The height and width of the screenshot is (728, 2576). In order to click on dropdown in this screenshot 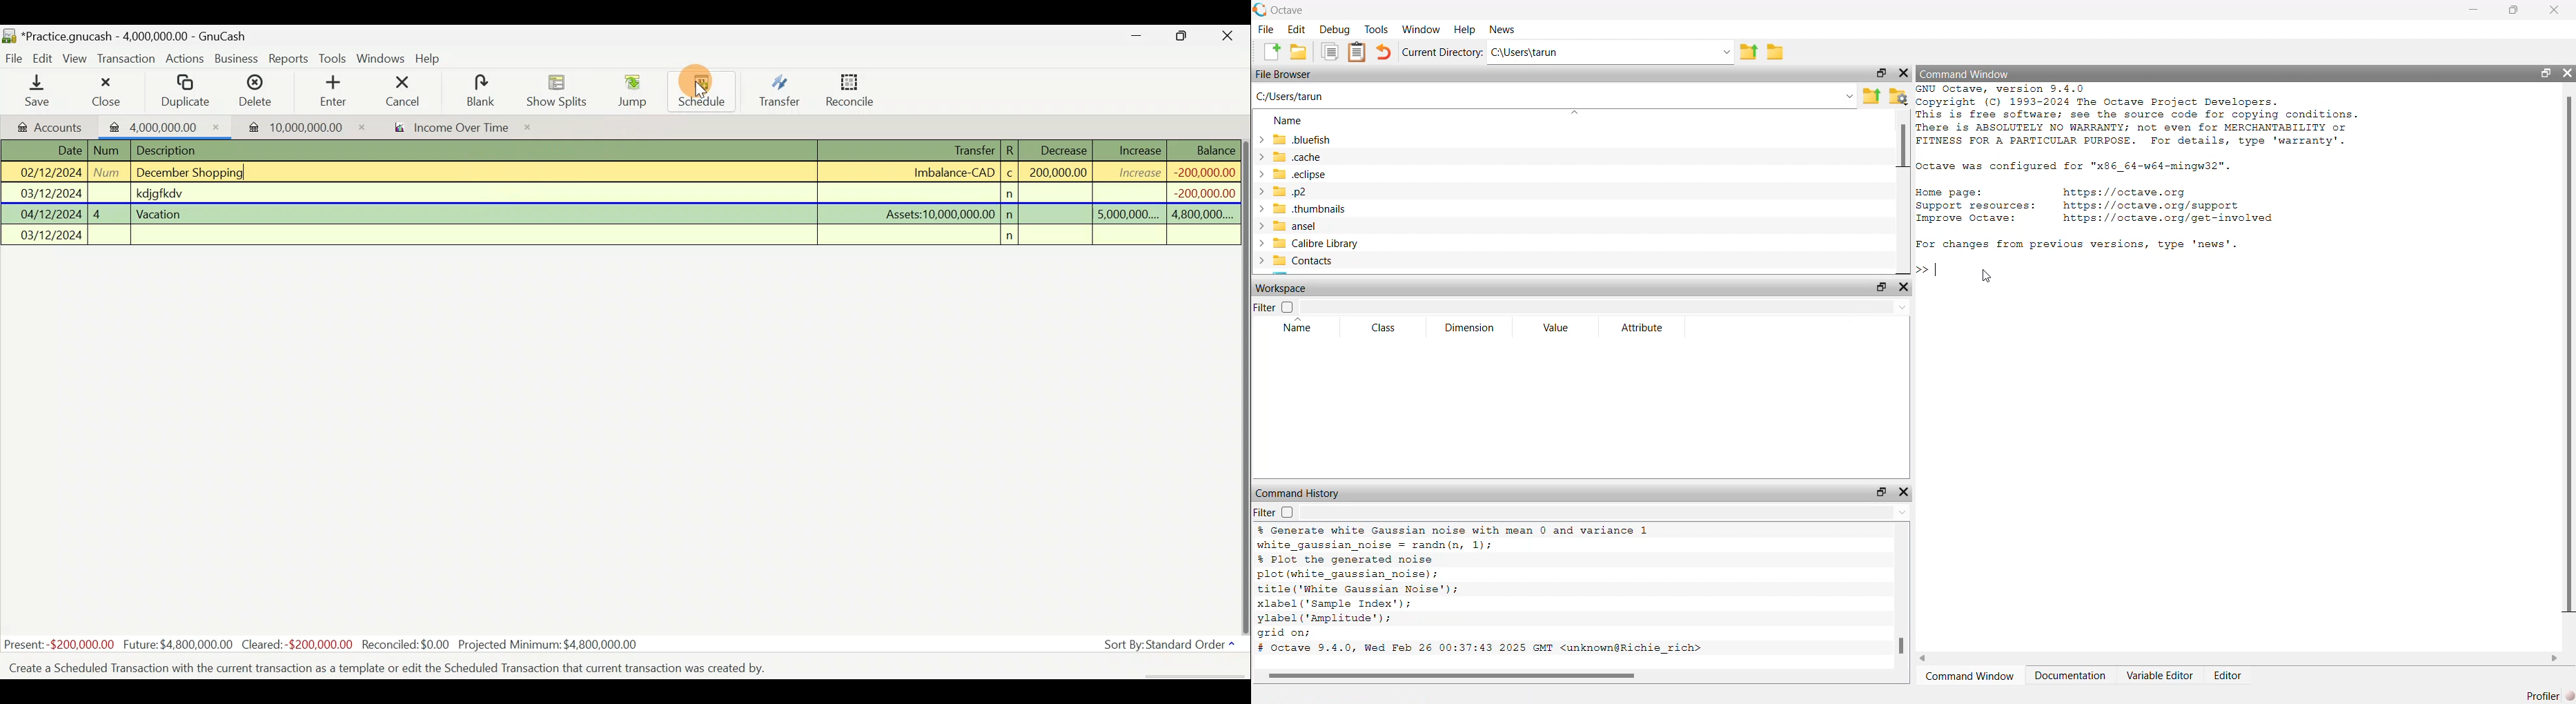, I will do `click(1608, 306)`.